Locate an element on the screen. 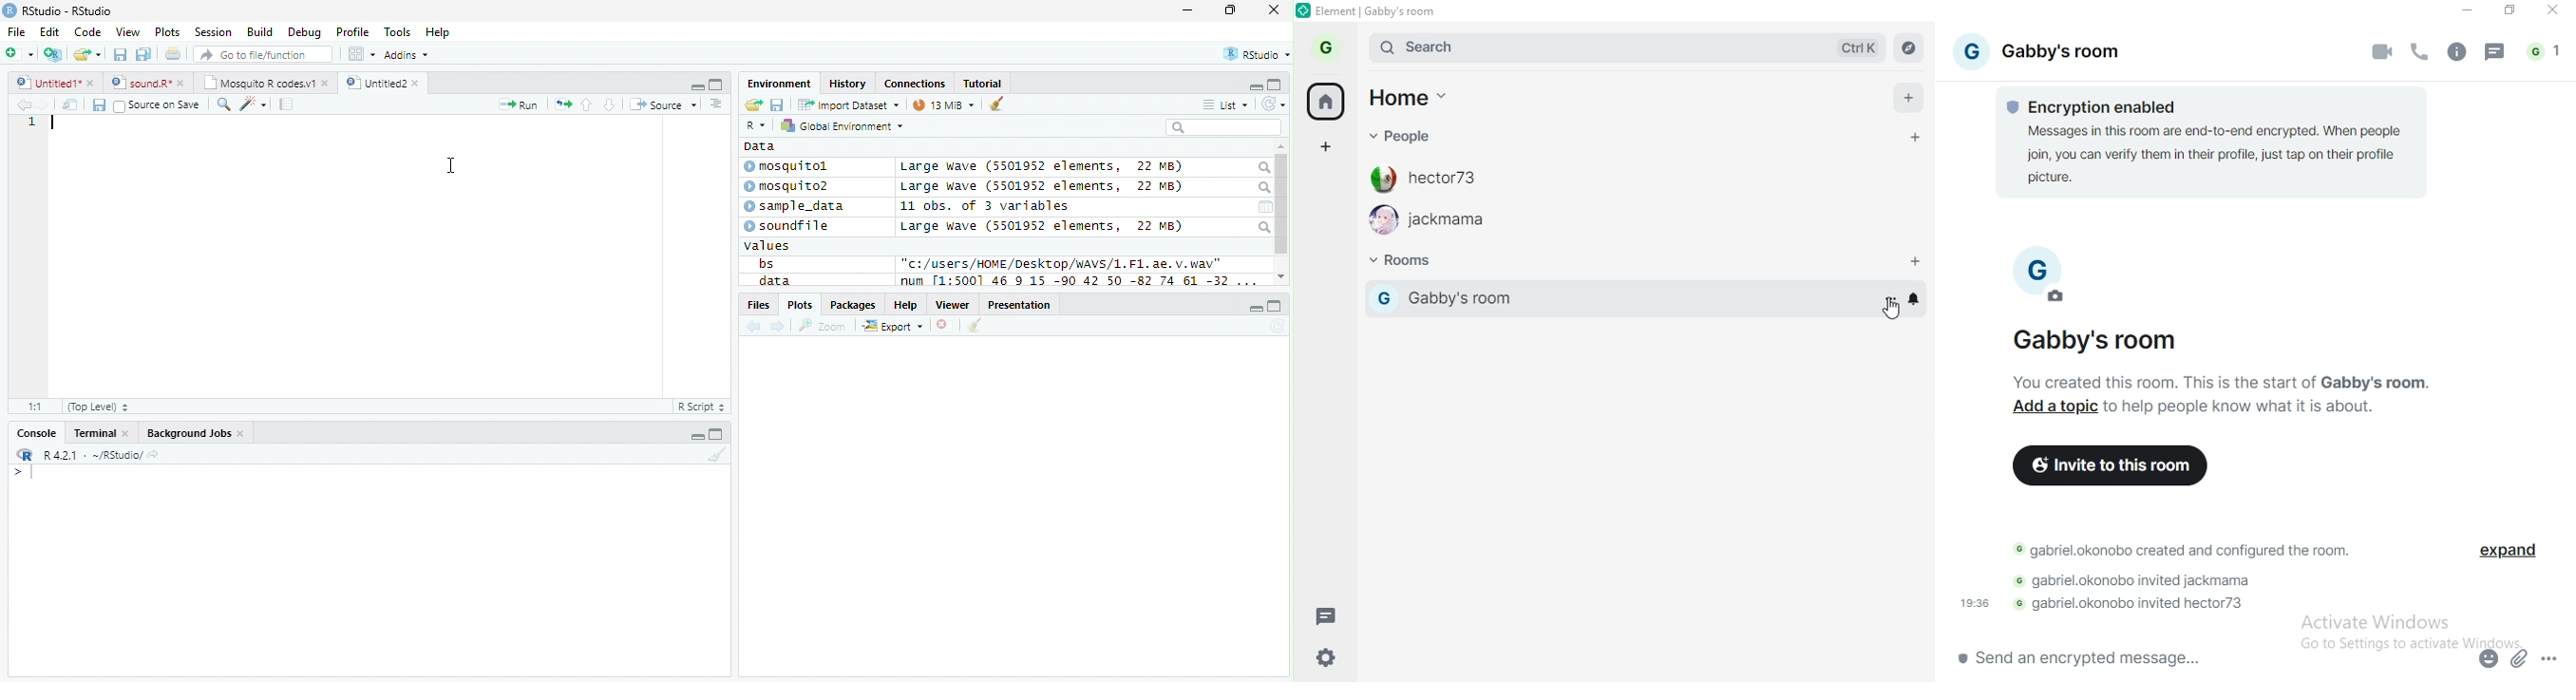  Refresh is located at coordinates (1274, 104).